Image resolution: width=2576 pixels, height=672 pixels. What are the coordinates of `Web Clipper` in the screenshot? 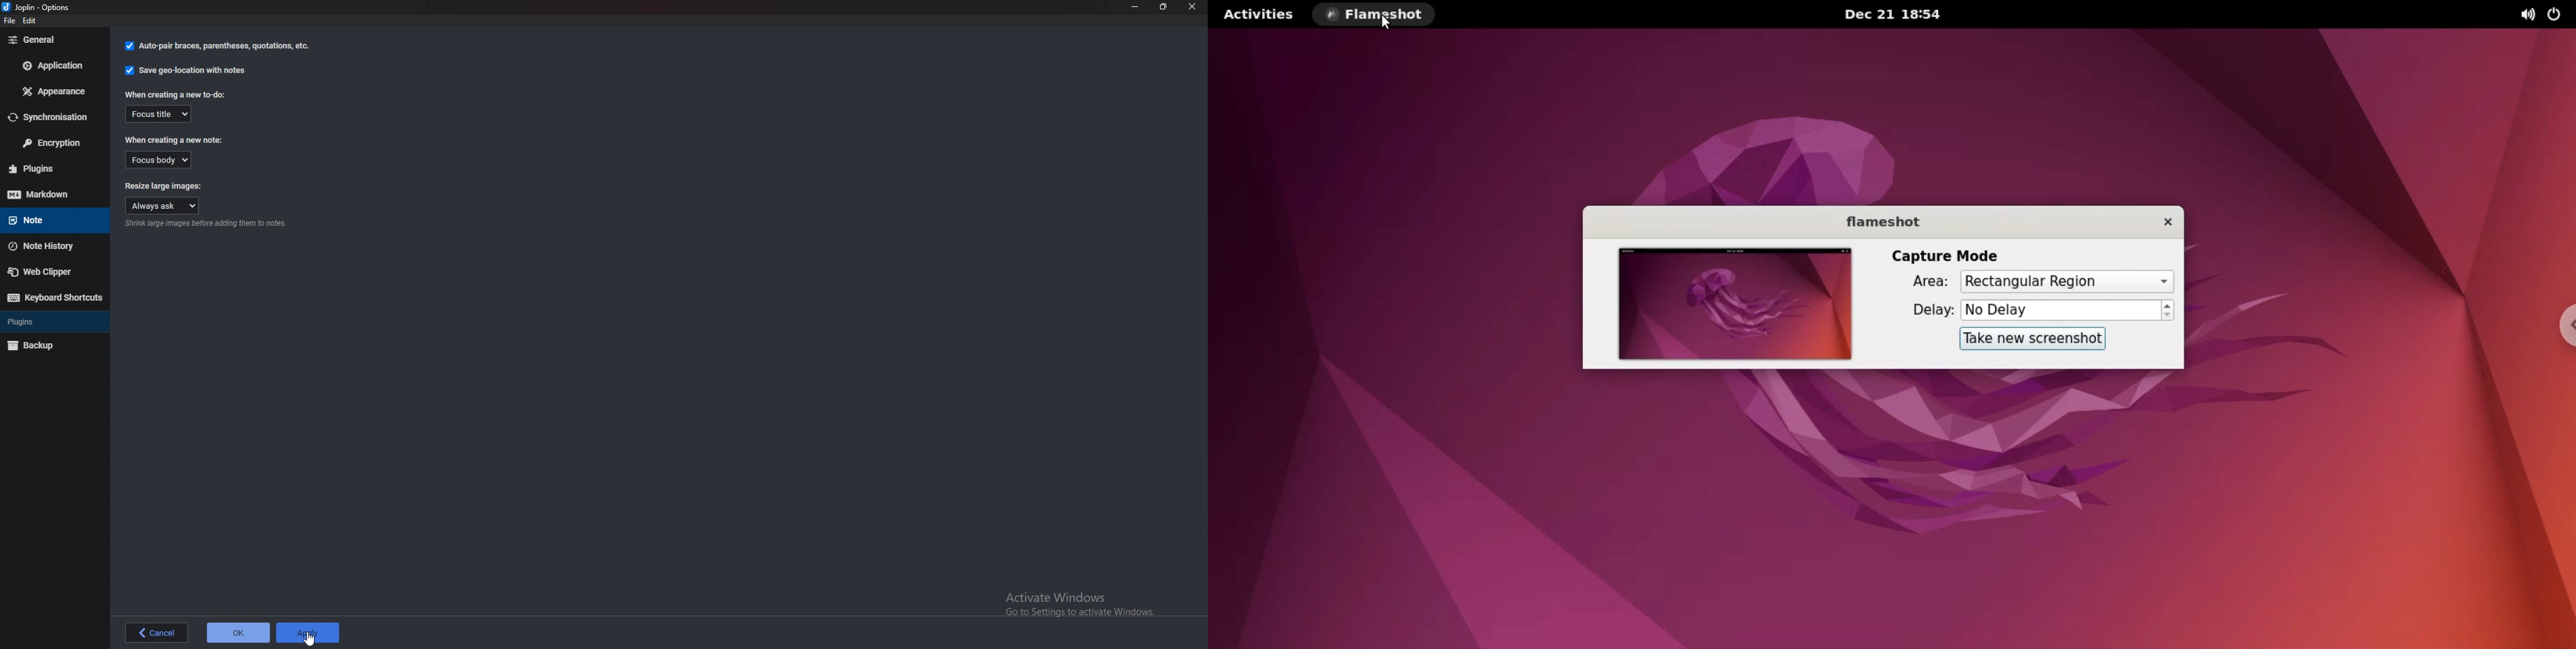 It's located at (51, 273).